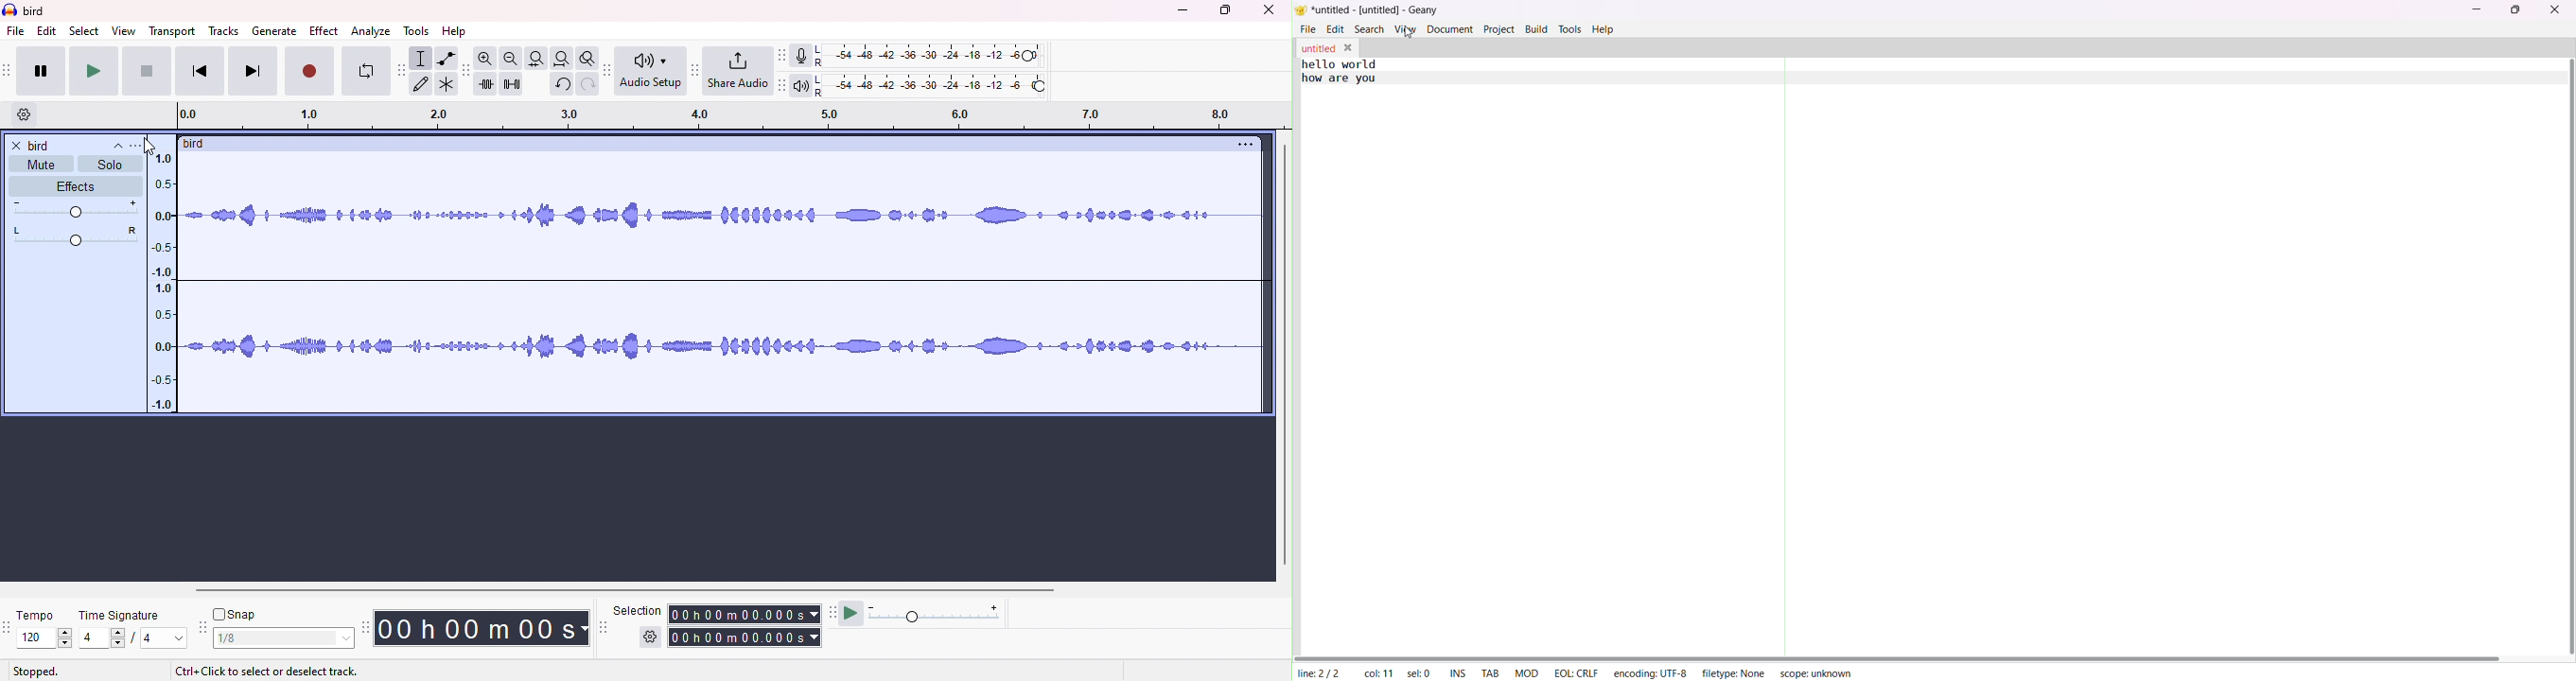 The height and width of the screenshot is (700, 2576). Describe the element at coordinates (204, 628) in the screenshot. I see `snap tool bar` at that location.